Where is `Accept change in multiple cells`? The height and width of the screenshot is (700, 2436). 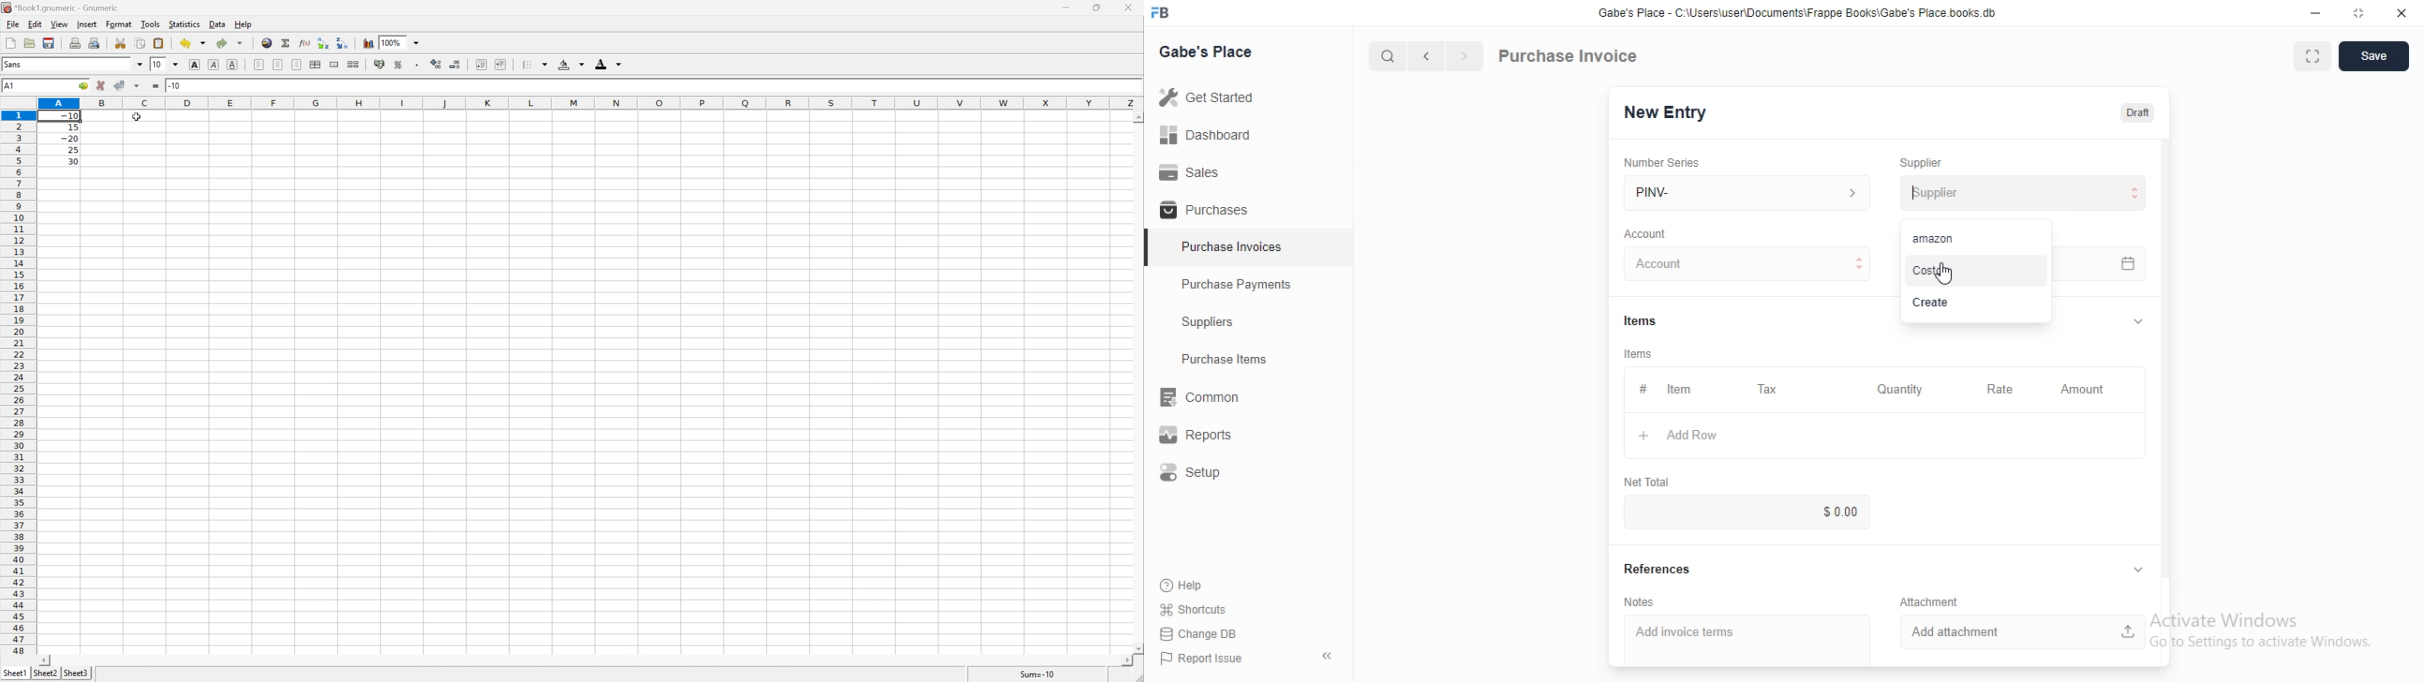 Accept change in multiple cells is located at coordinates (139, 86).